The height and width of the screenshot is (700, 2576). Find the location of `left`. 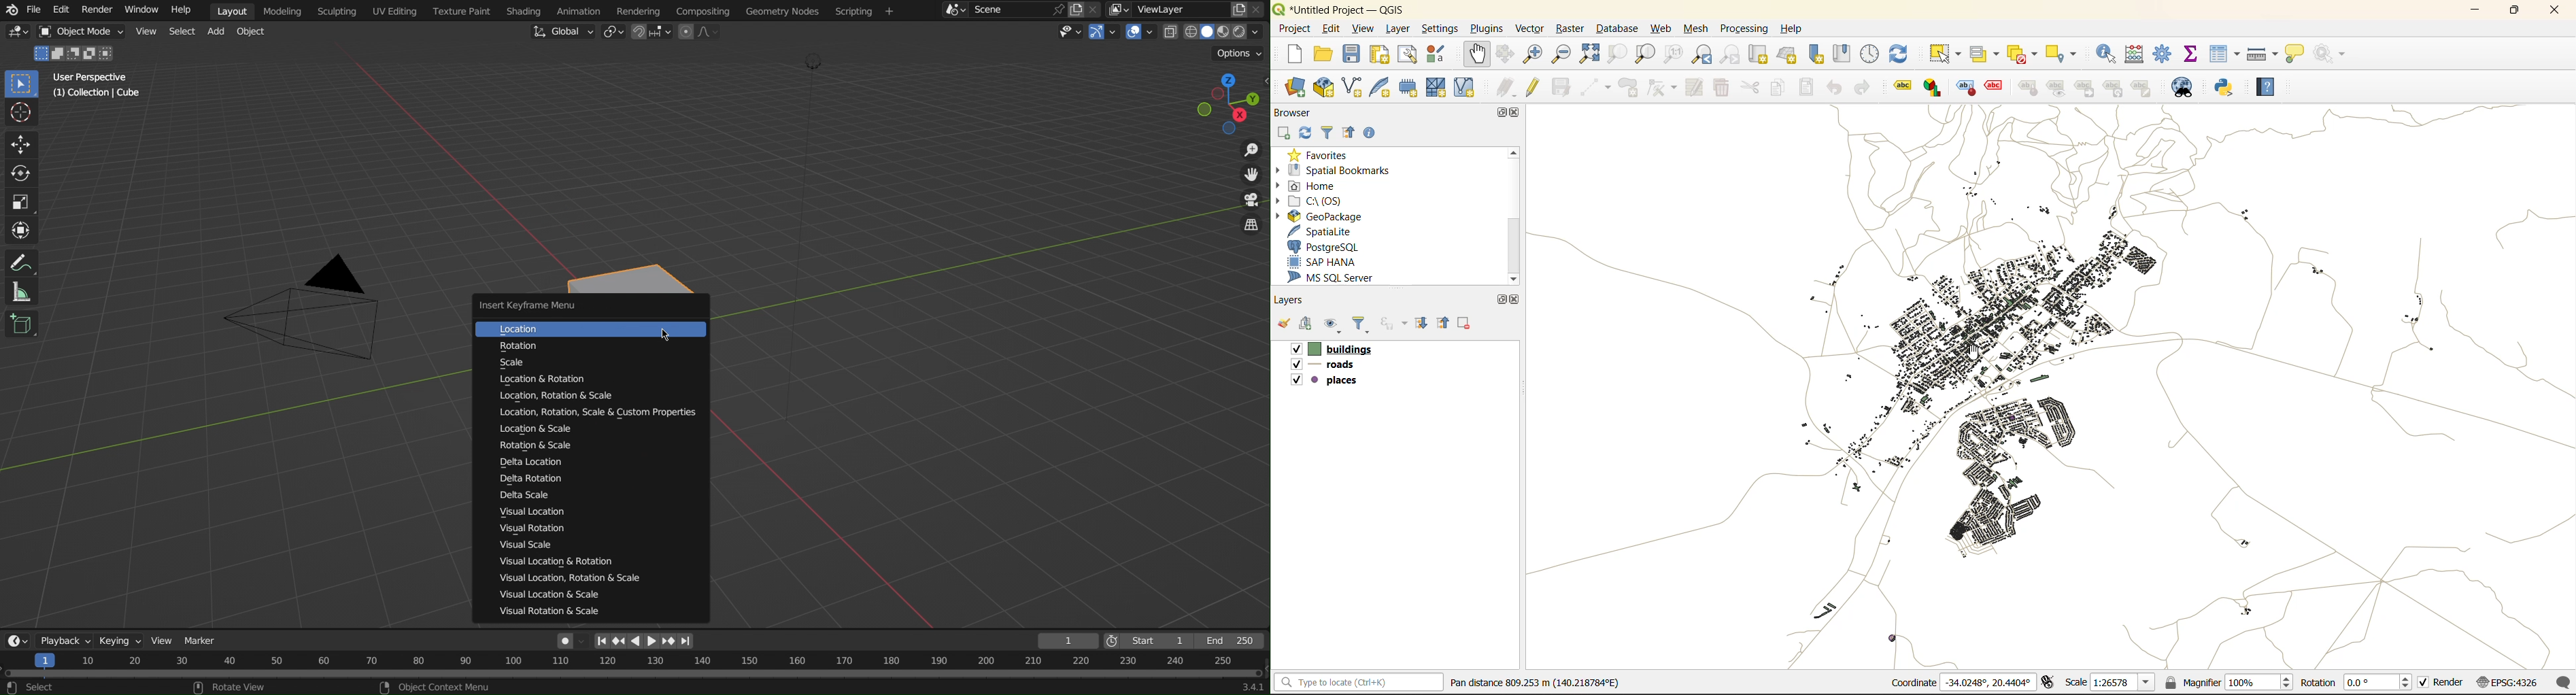

left is located at coordinates (635, 641).